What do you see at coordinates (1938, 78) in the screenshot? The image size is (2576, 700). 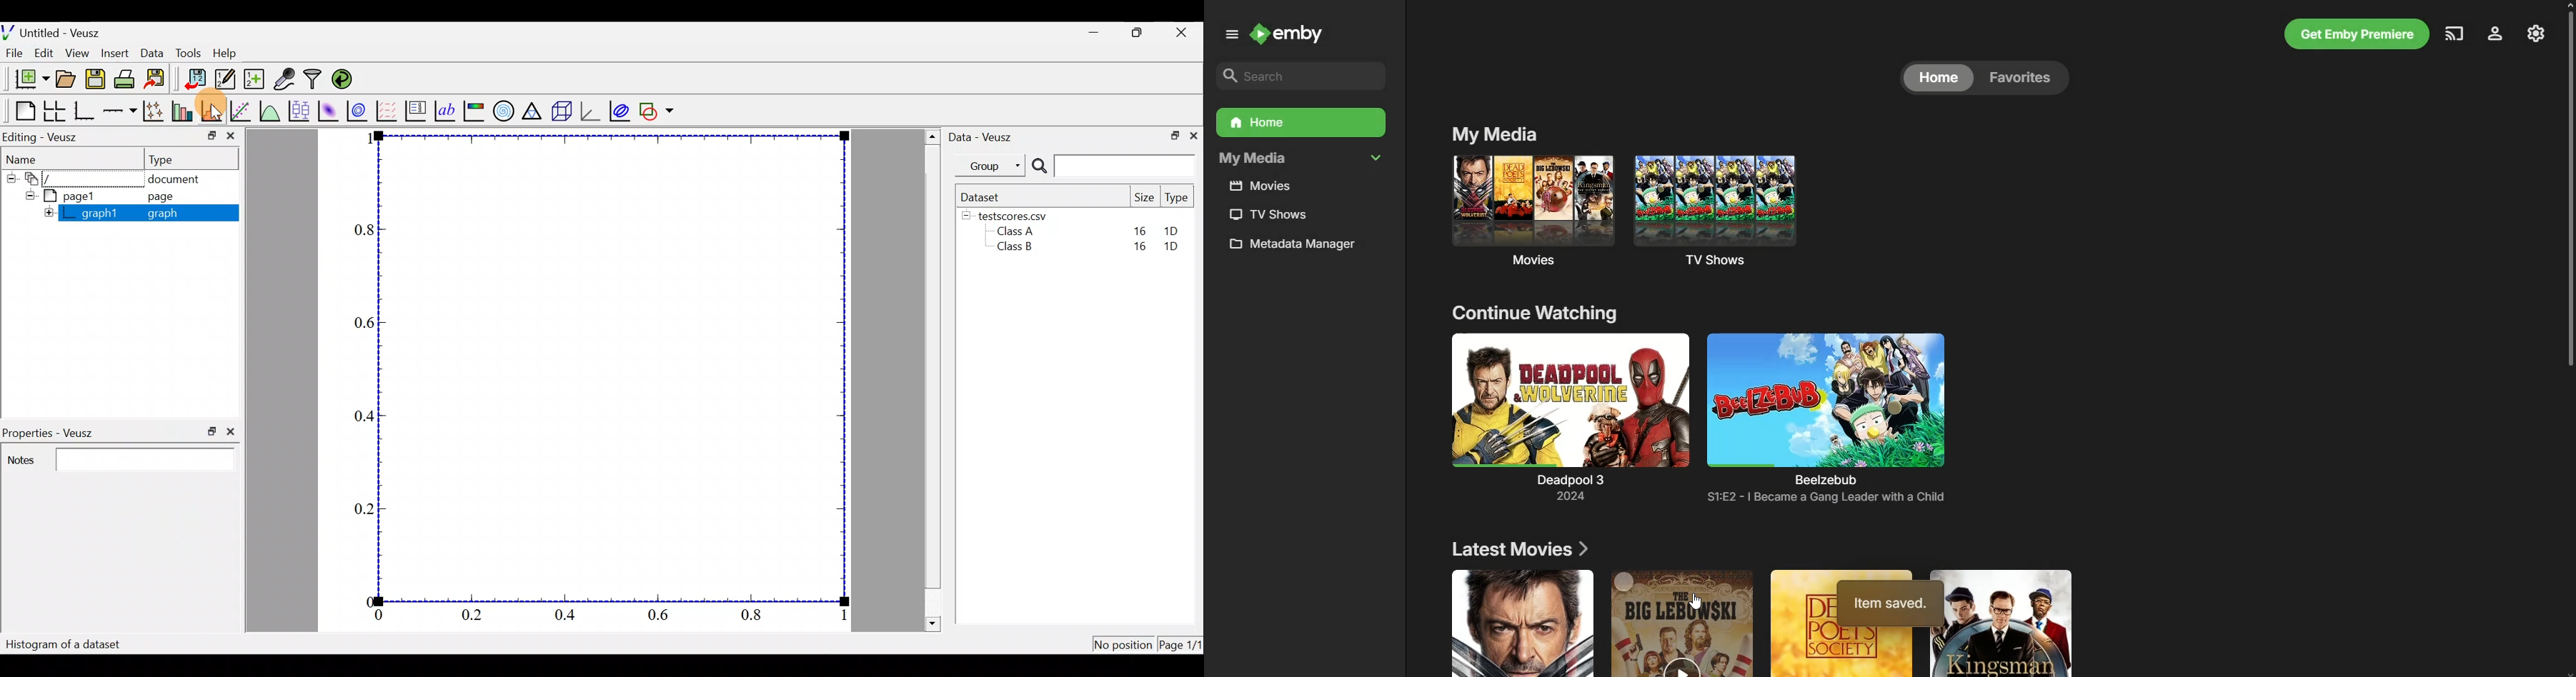 I see `Home` at bounding box center [1938, 78].